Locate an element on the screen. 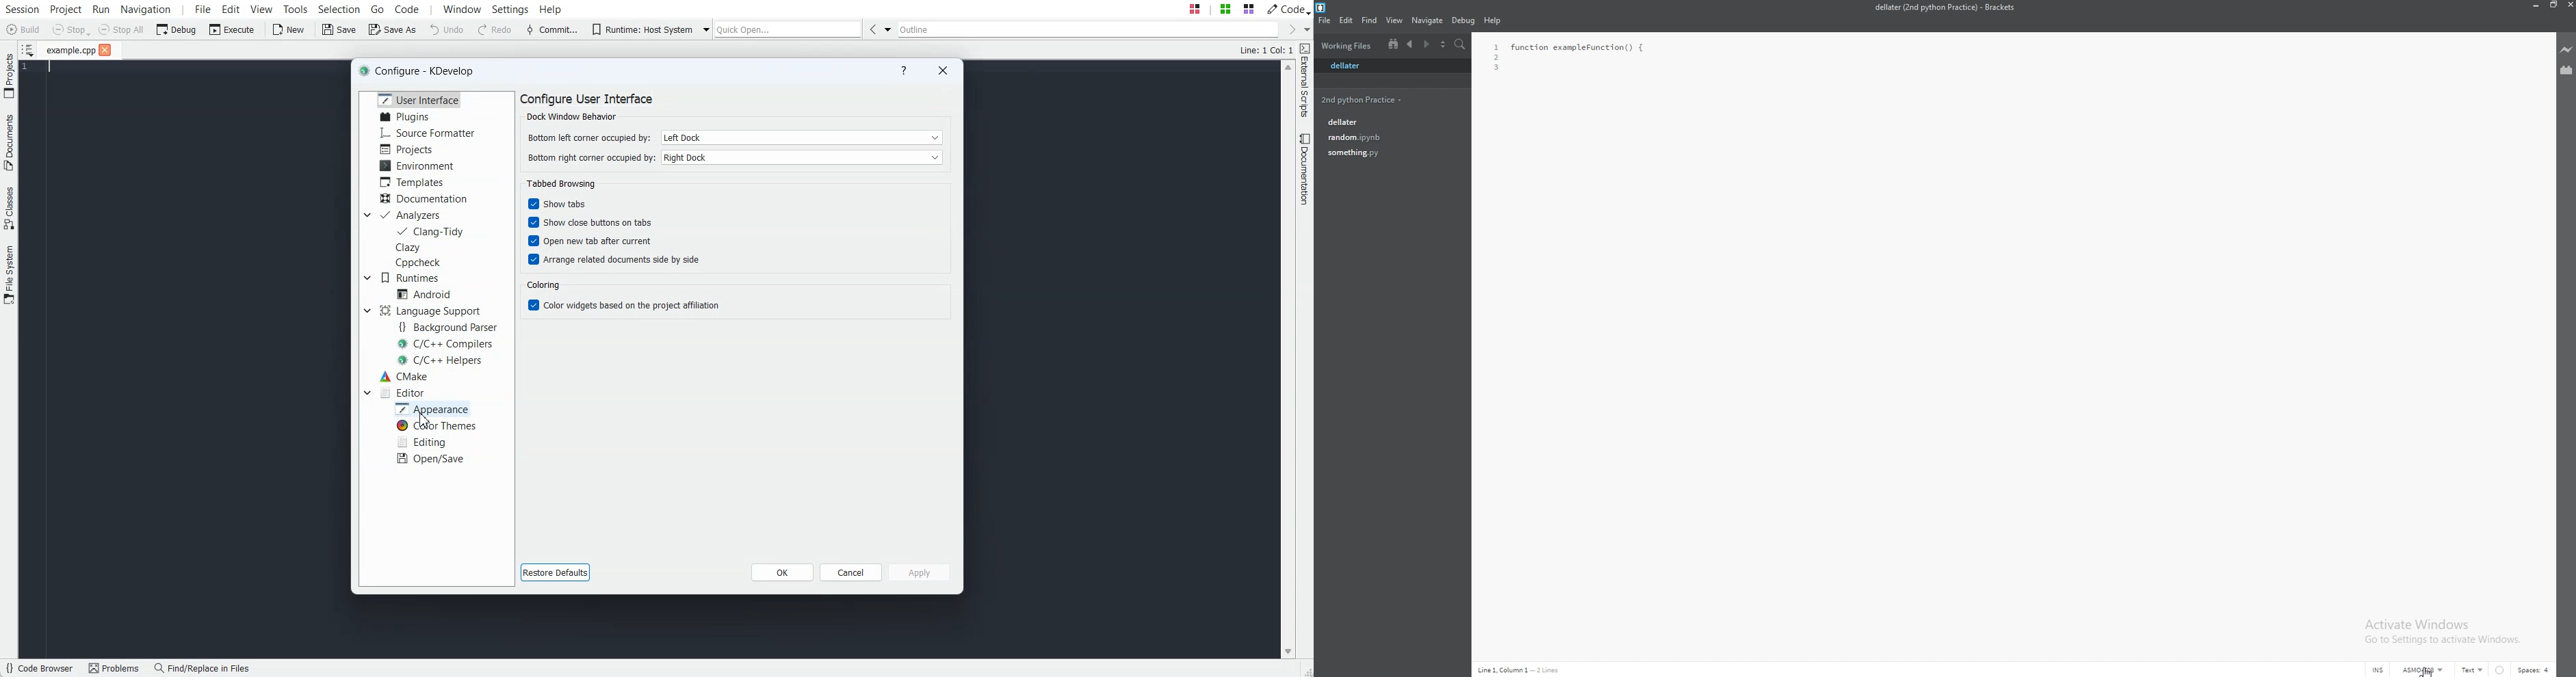 The height and width of the screenshot is (700, 2576). navigate is located at coordinates (1428, 20).